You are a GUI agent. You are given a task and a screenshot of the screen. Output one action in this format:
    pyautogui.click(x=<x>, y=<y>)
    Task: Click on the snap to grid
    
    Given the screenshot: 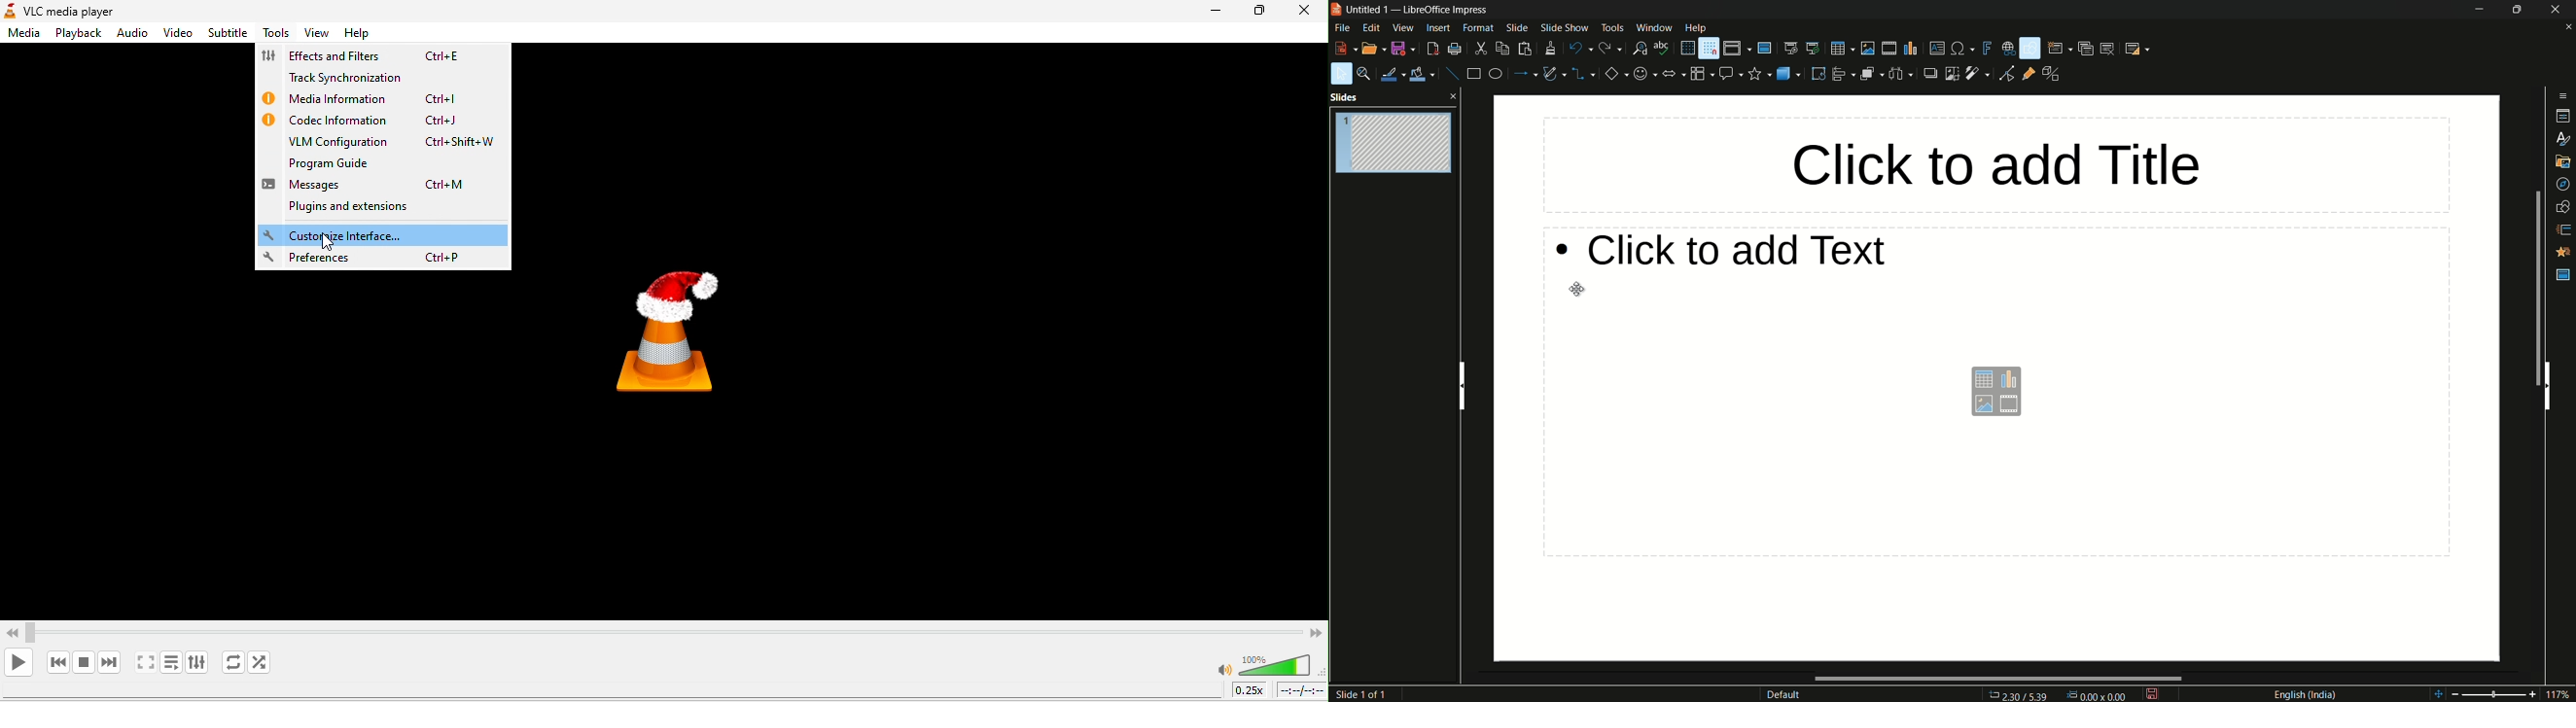 What is the action you would take?
    pyautogui.click(x=1709, y=49)
    